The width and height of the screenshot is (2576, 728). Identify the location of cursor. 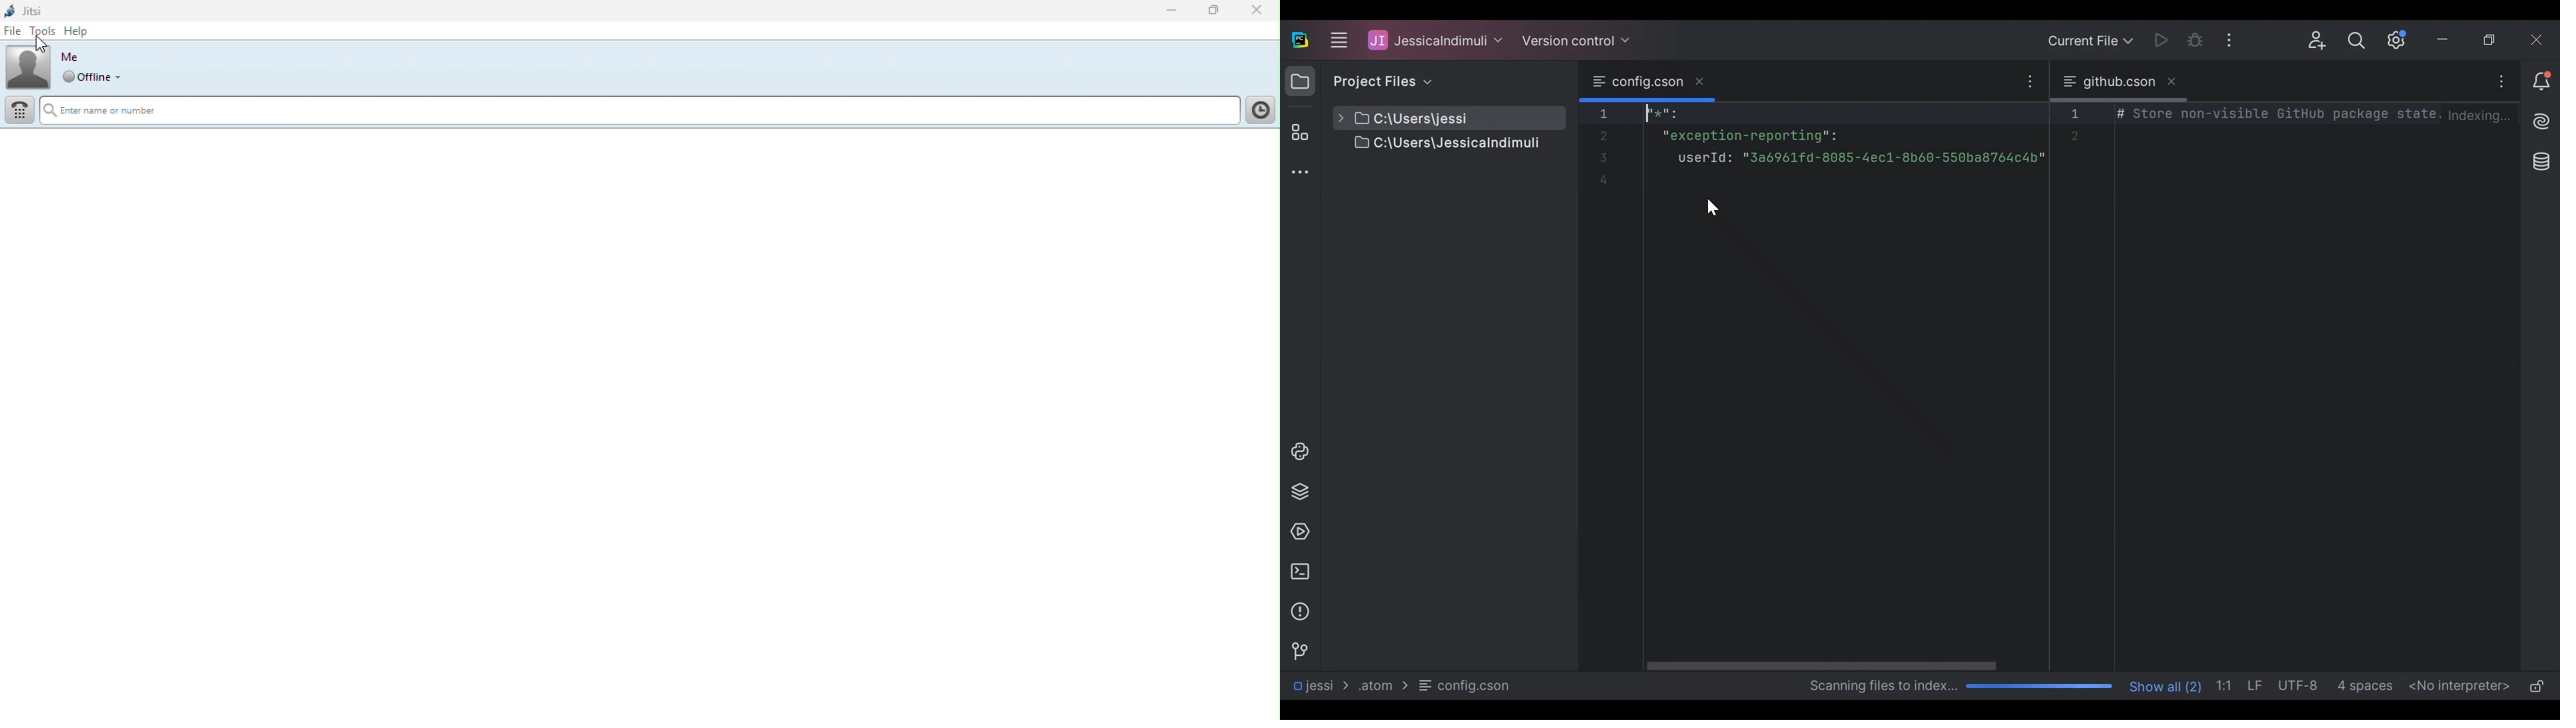
(43, 42).